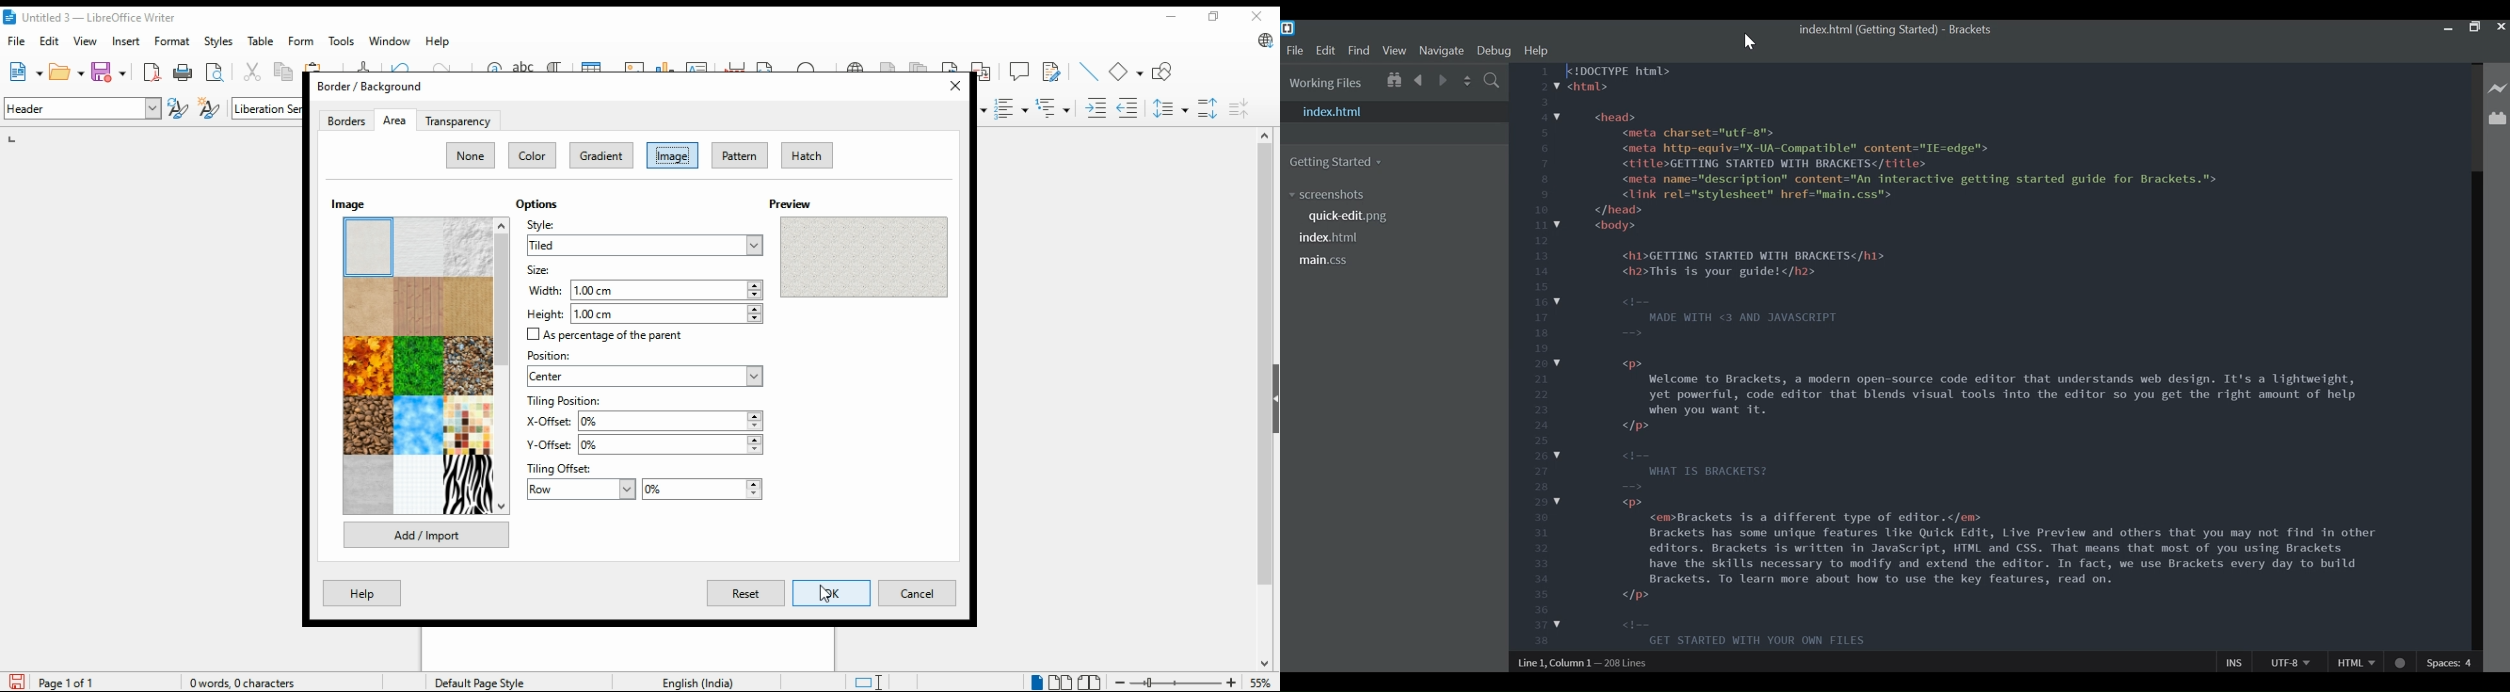 The width and height of the screenshot is (2520, 700). What do you see at coordinates (1127, 72) in the screenshot?
I see `basic shape` at bounding box center [1127, 72].